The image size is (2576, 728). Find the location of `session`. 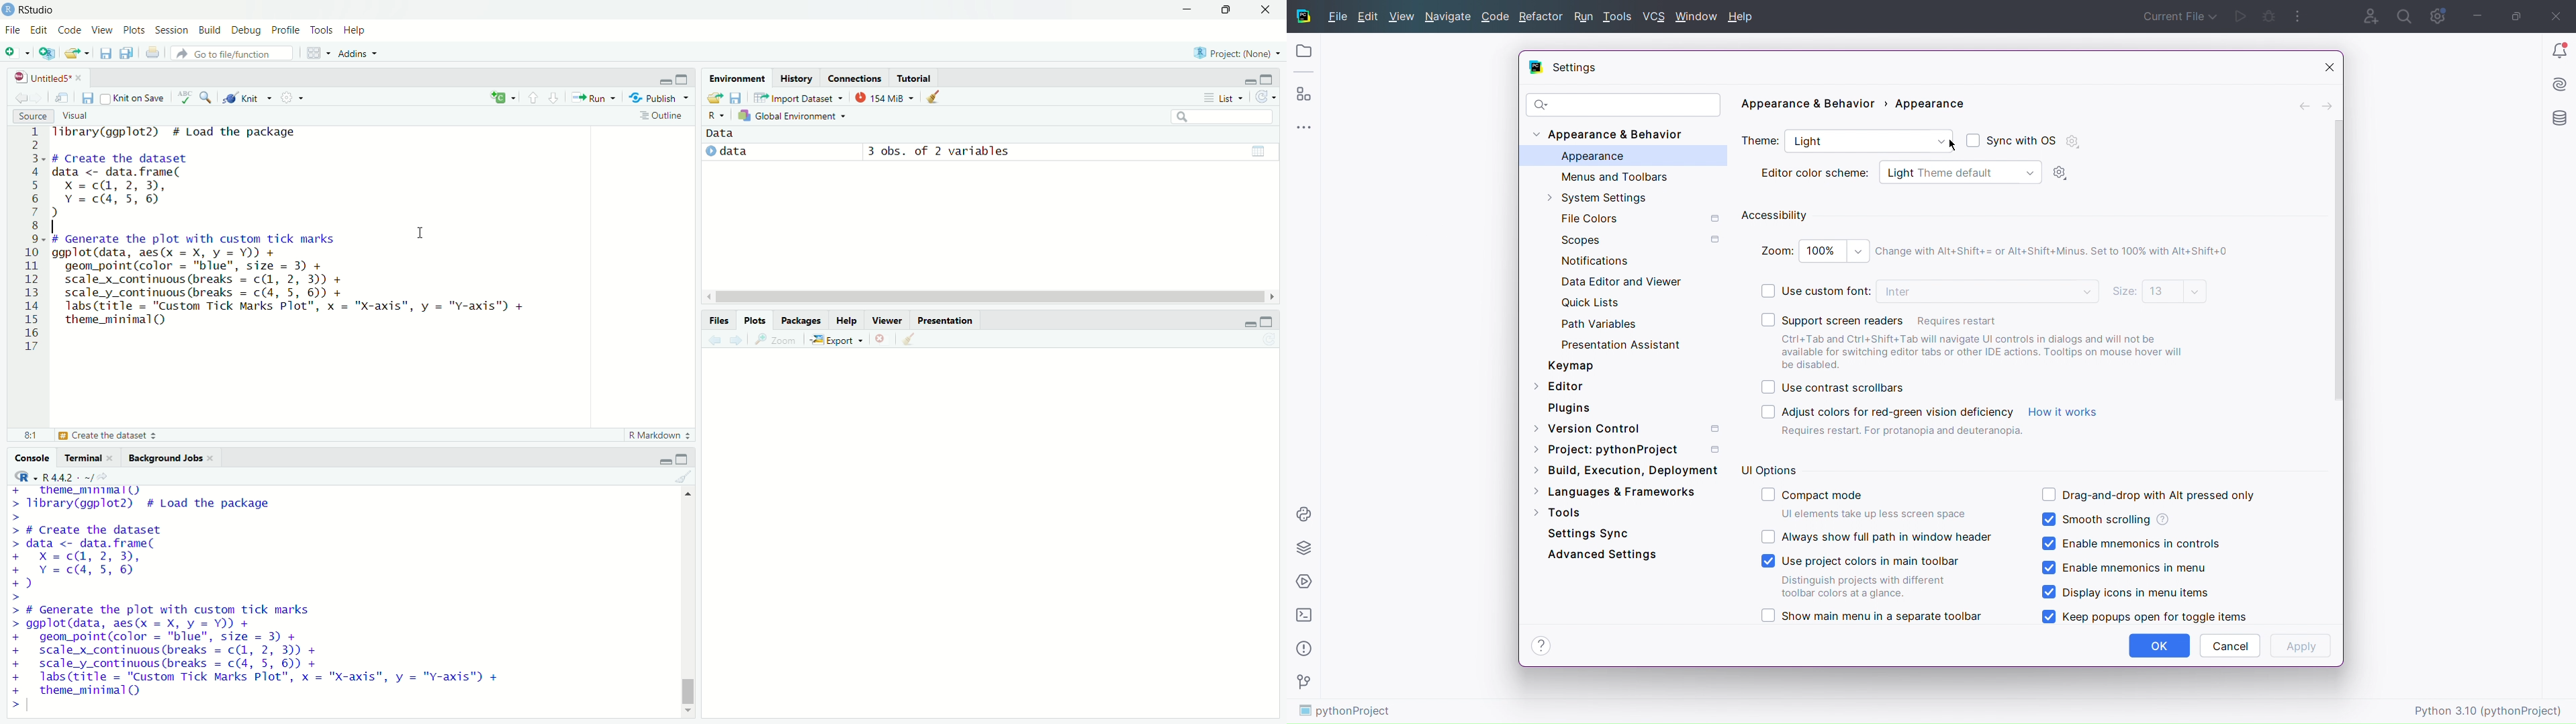

session is located at coordinates (172, 30).